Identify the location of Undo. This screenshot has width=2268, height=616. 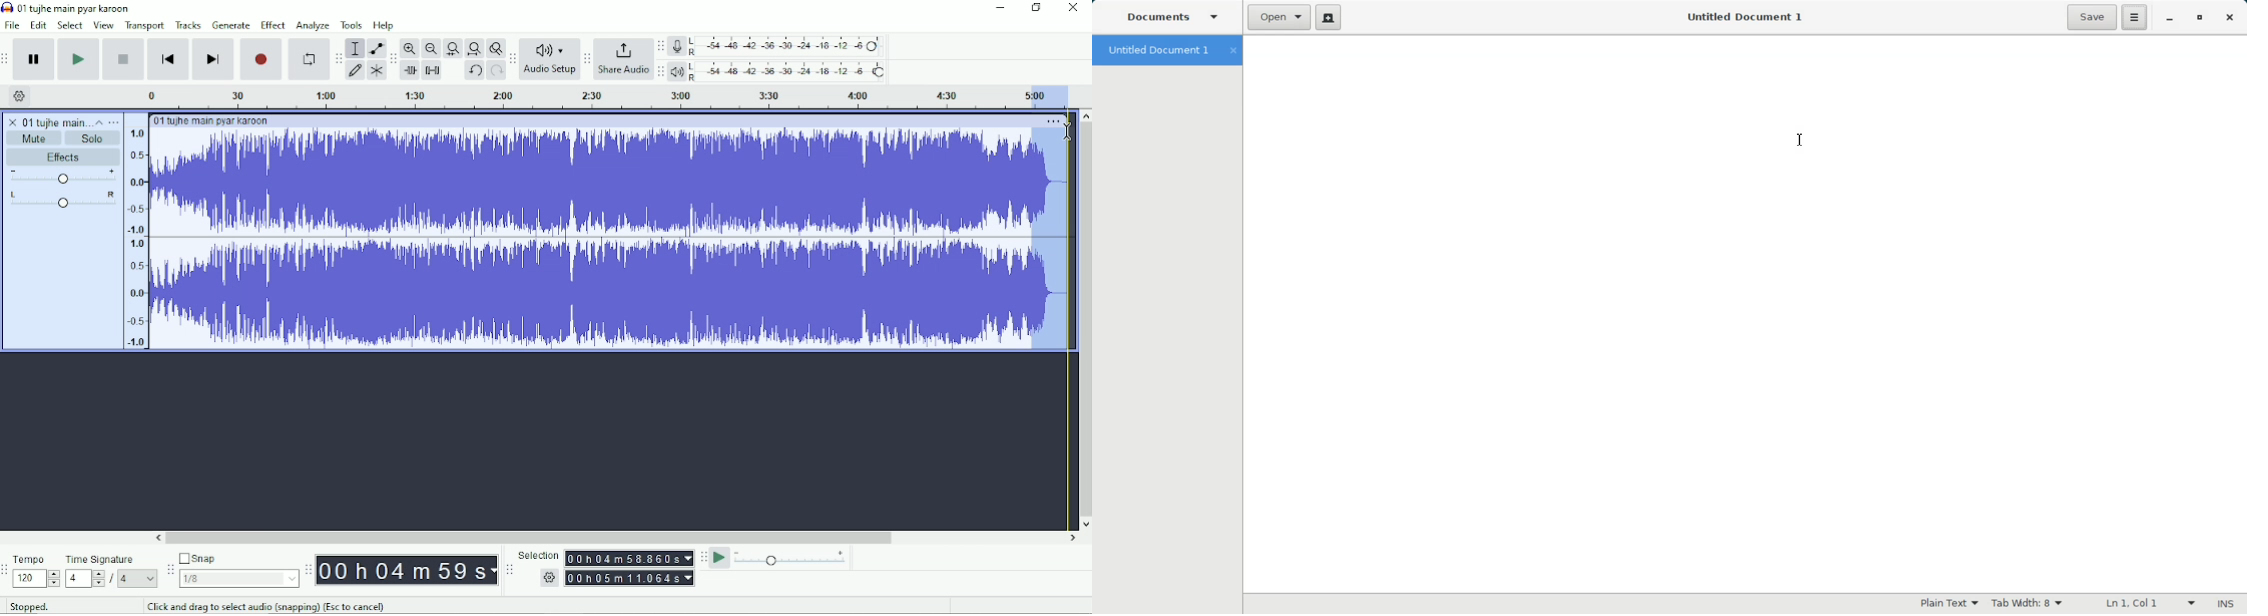
(475, 70).